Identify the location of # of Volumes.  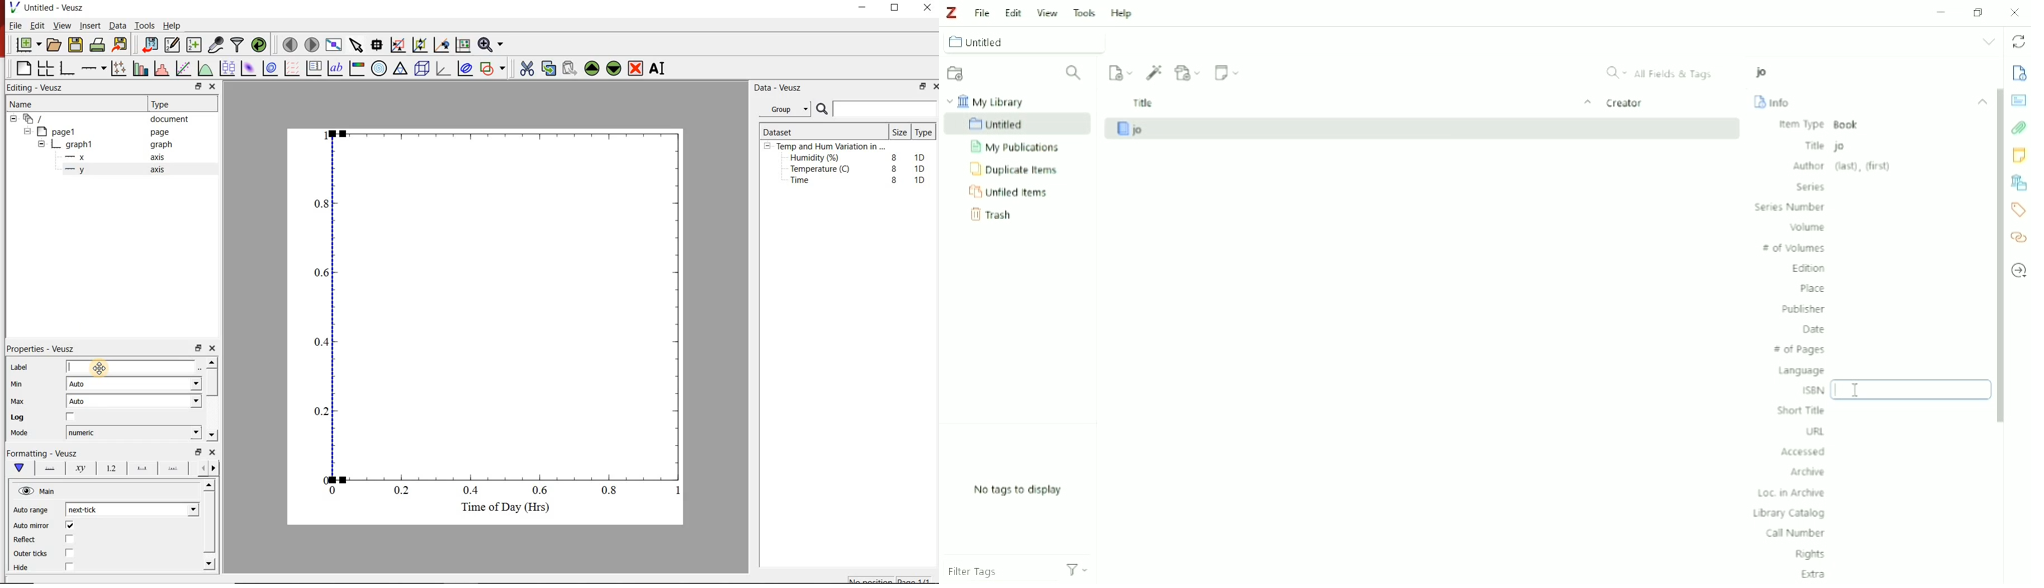
(1795, 248).